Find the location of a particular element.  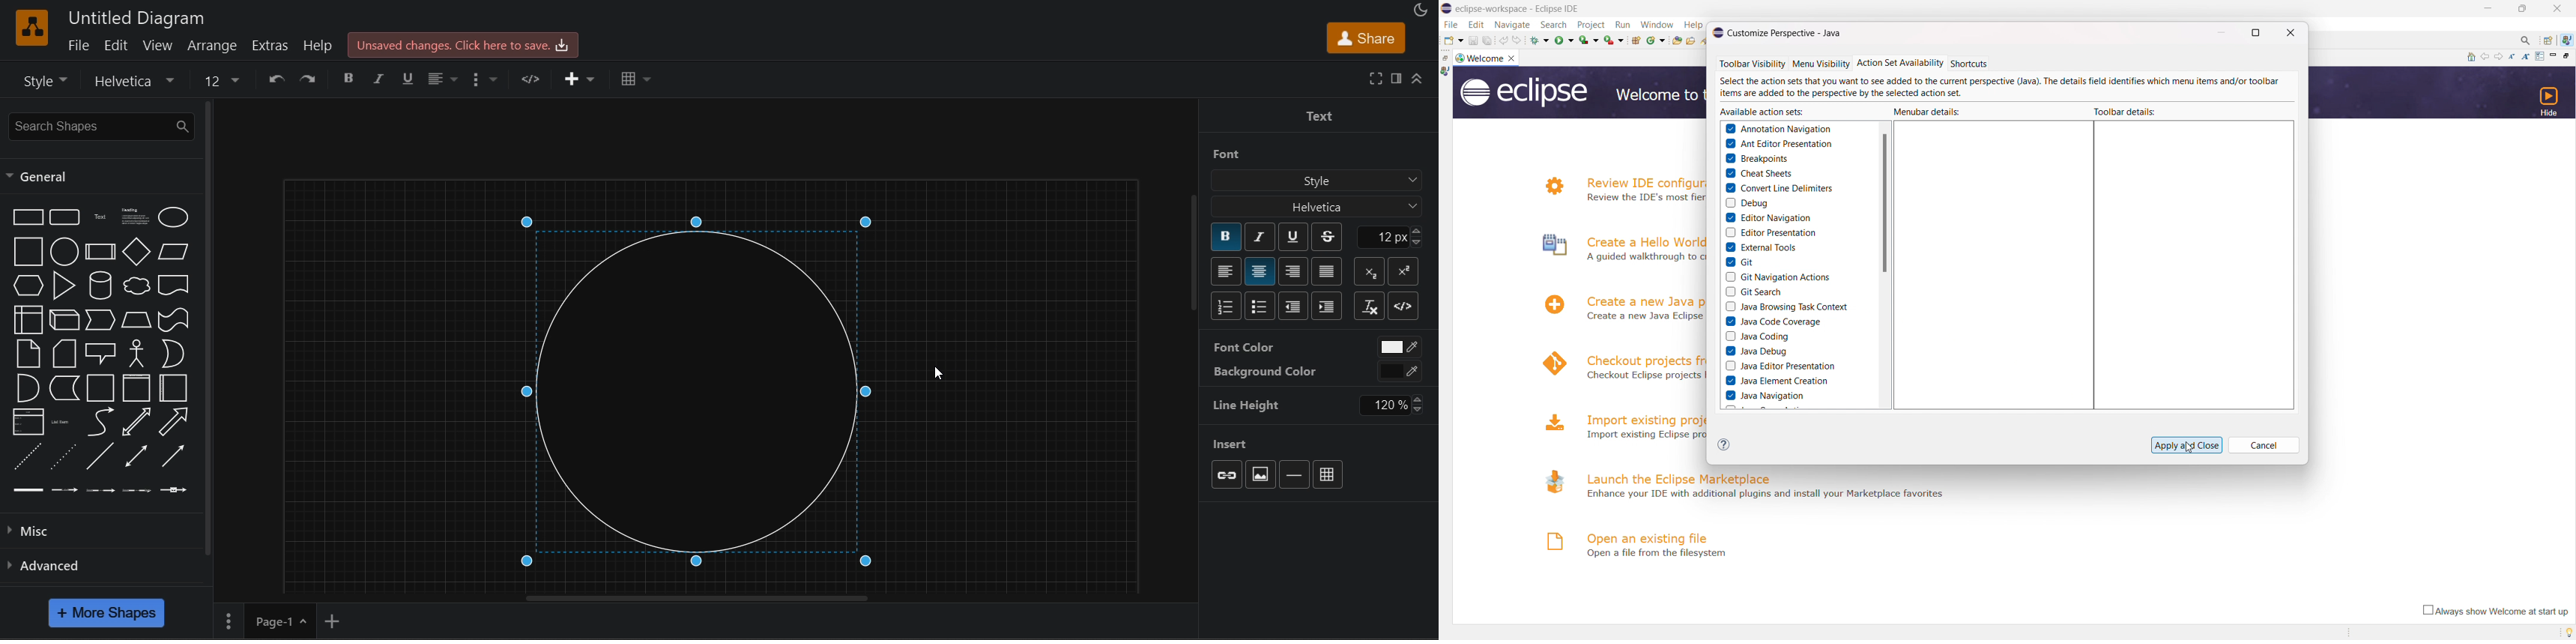

increase indent is located at coordinates (1327, 305).